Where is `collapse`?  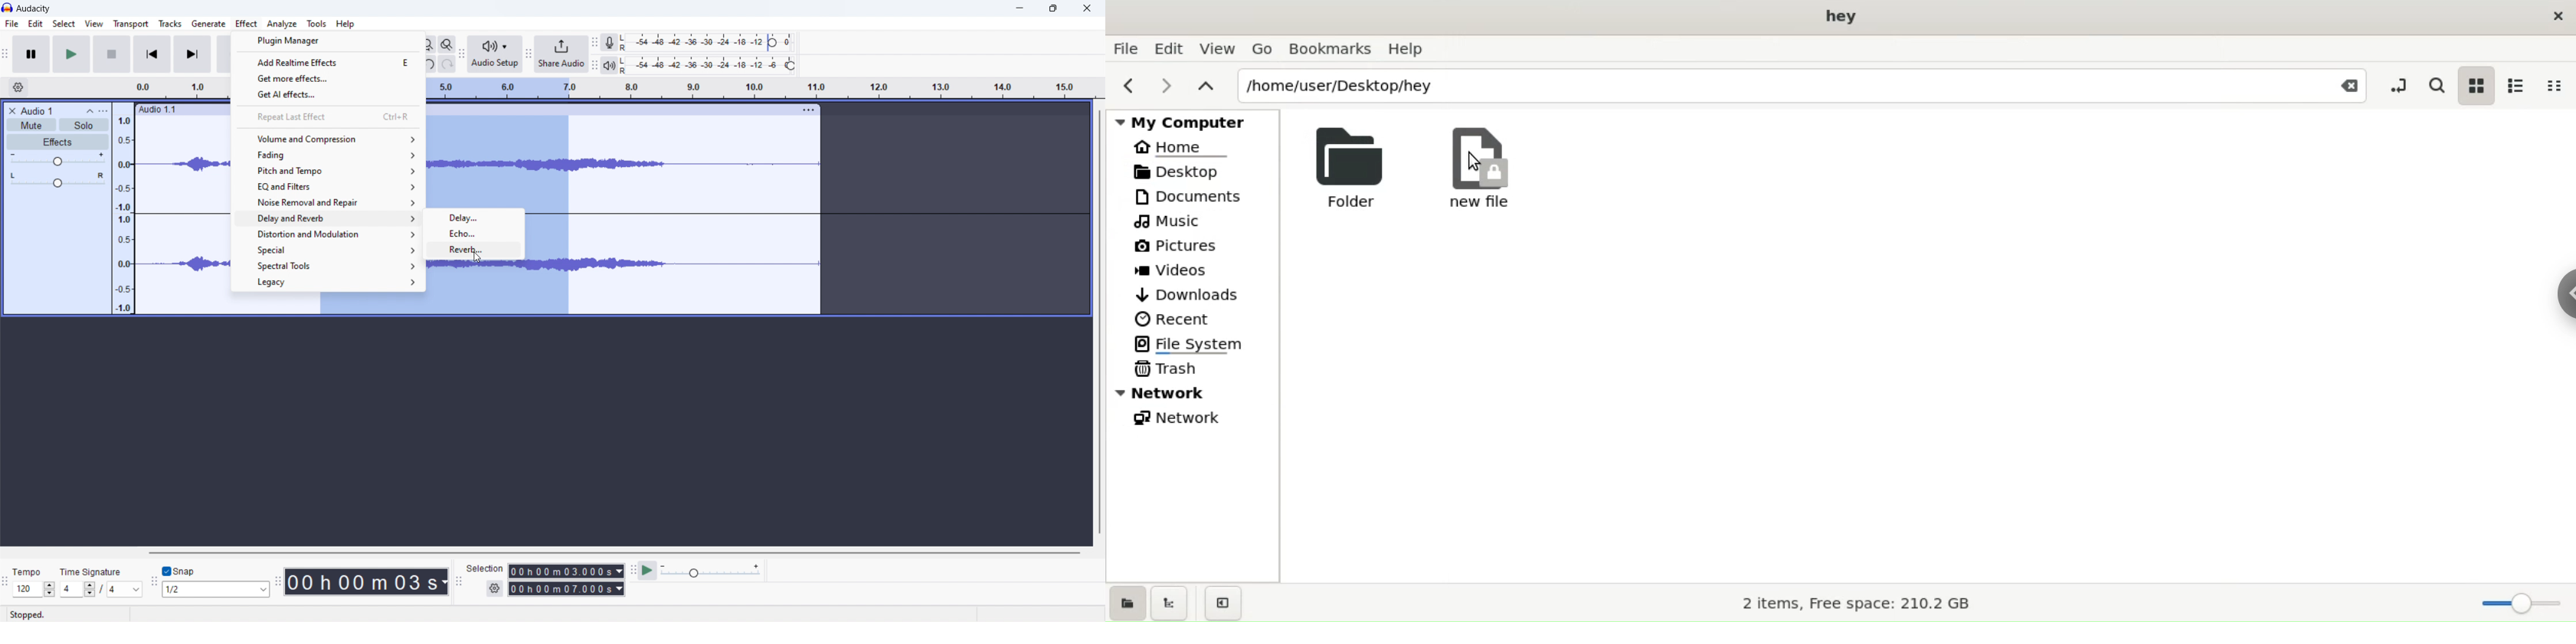
collapse is located at coordinates (89, 110).